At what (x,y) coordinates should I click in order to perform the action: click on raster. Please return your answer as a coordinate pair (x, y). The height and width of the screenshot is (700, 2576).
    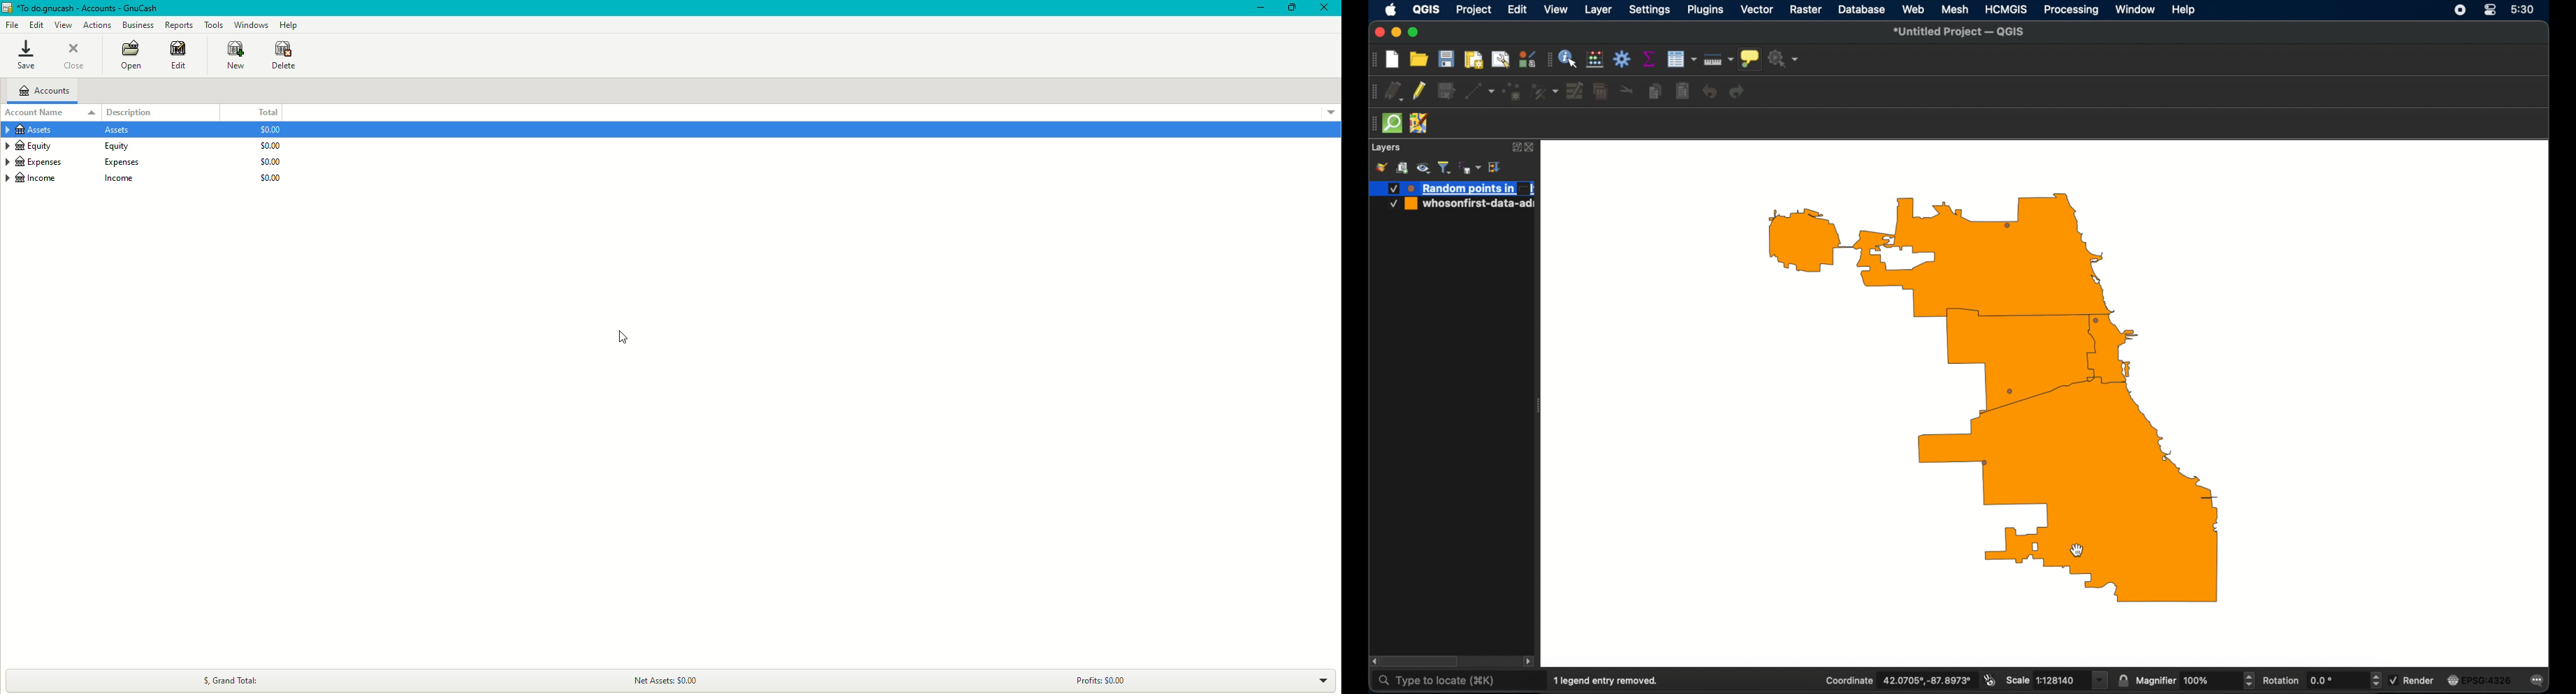
    Looking at the image, I should click on (1805, 9).